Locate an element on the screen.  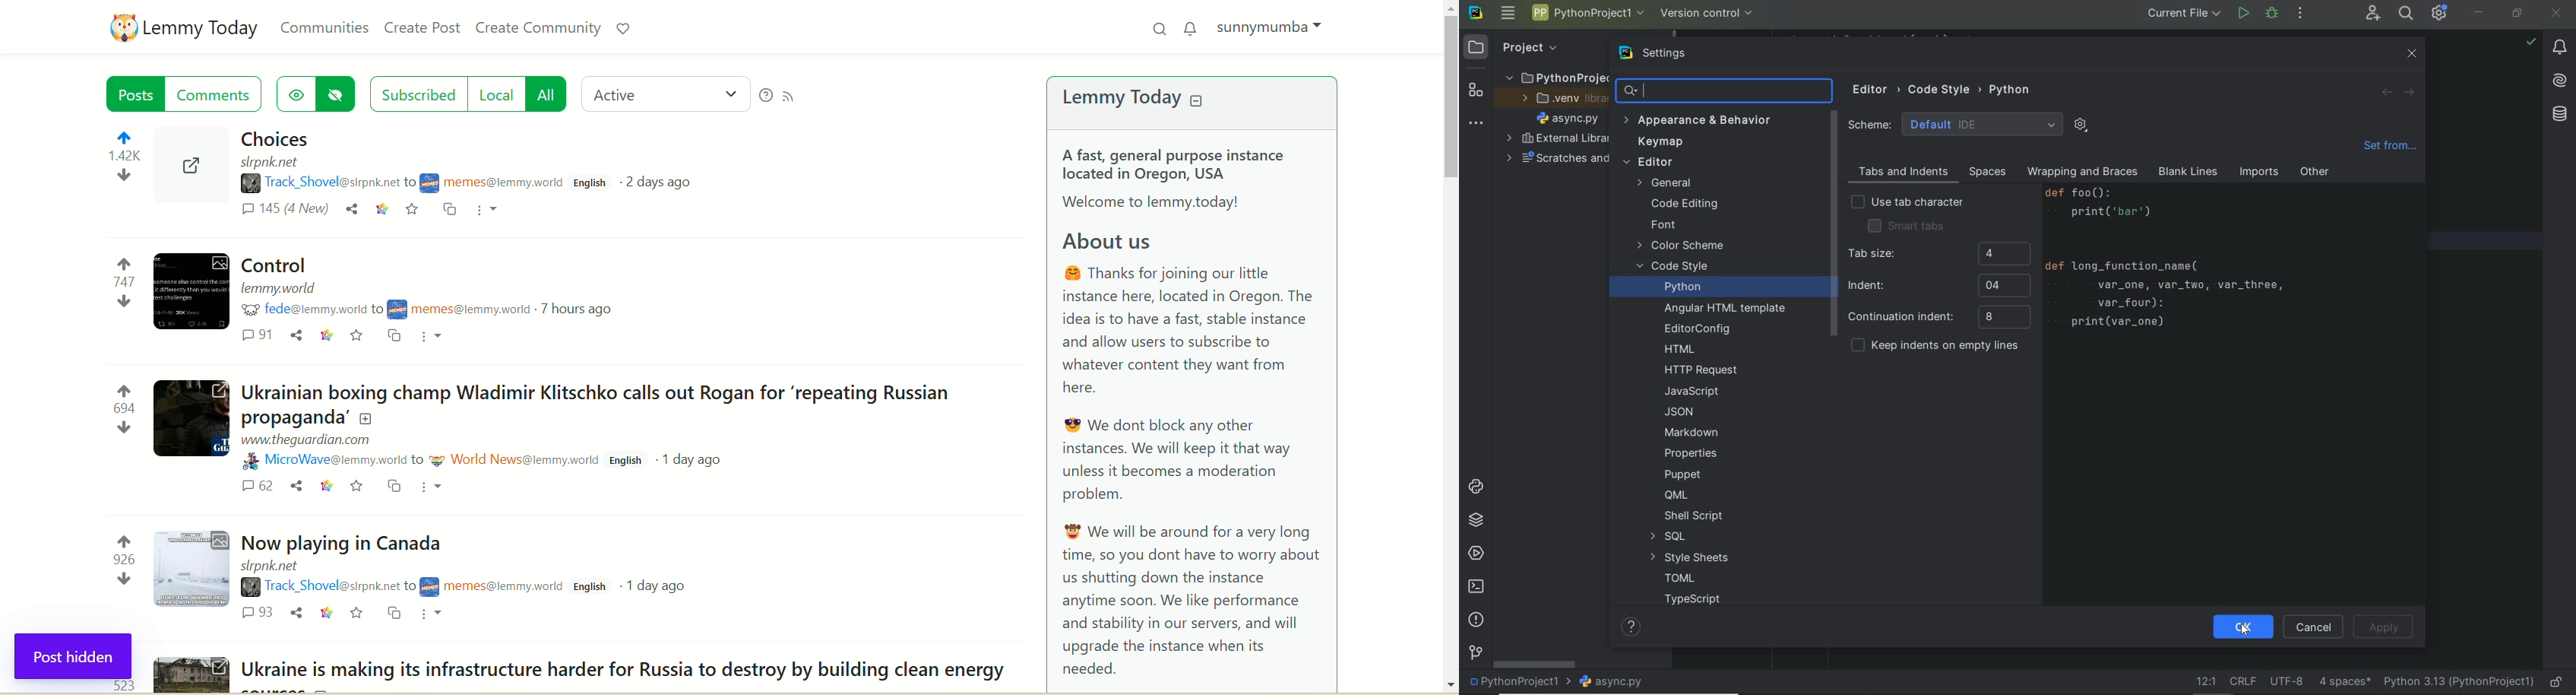
General is located at coordinates (1667, 184).